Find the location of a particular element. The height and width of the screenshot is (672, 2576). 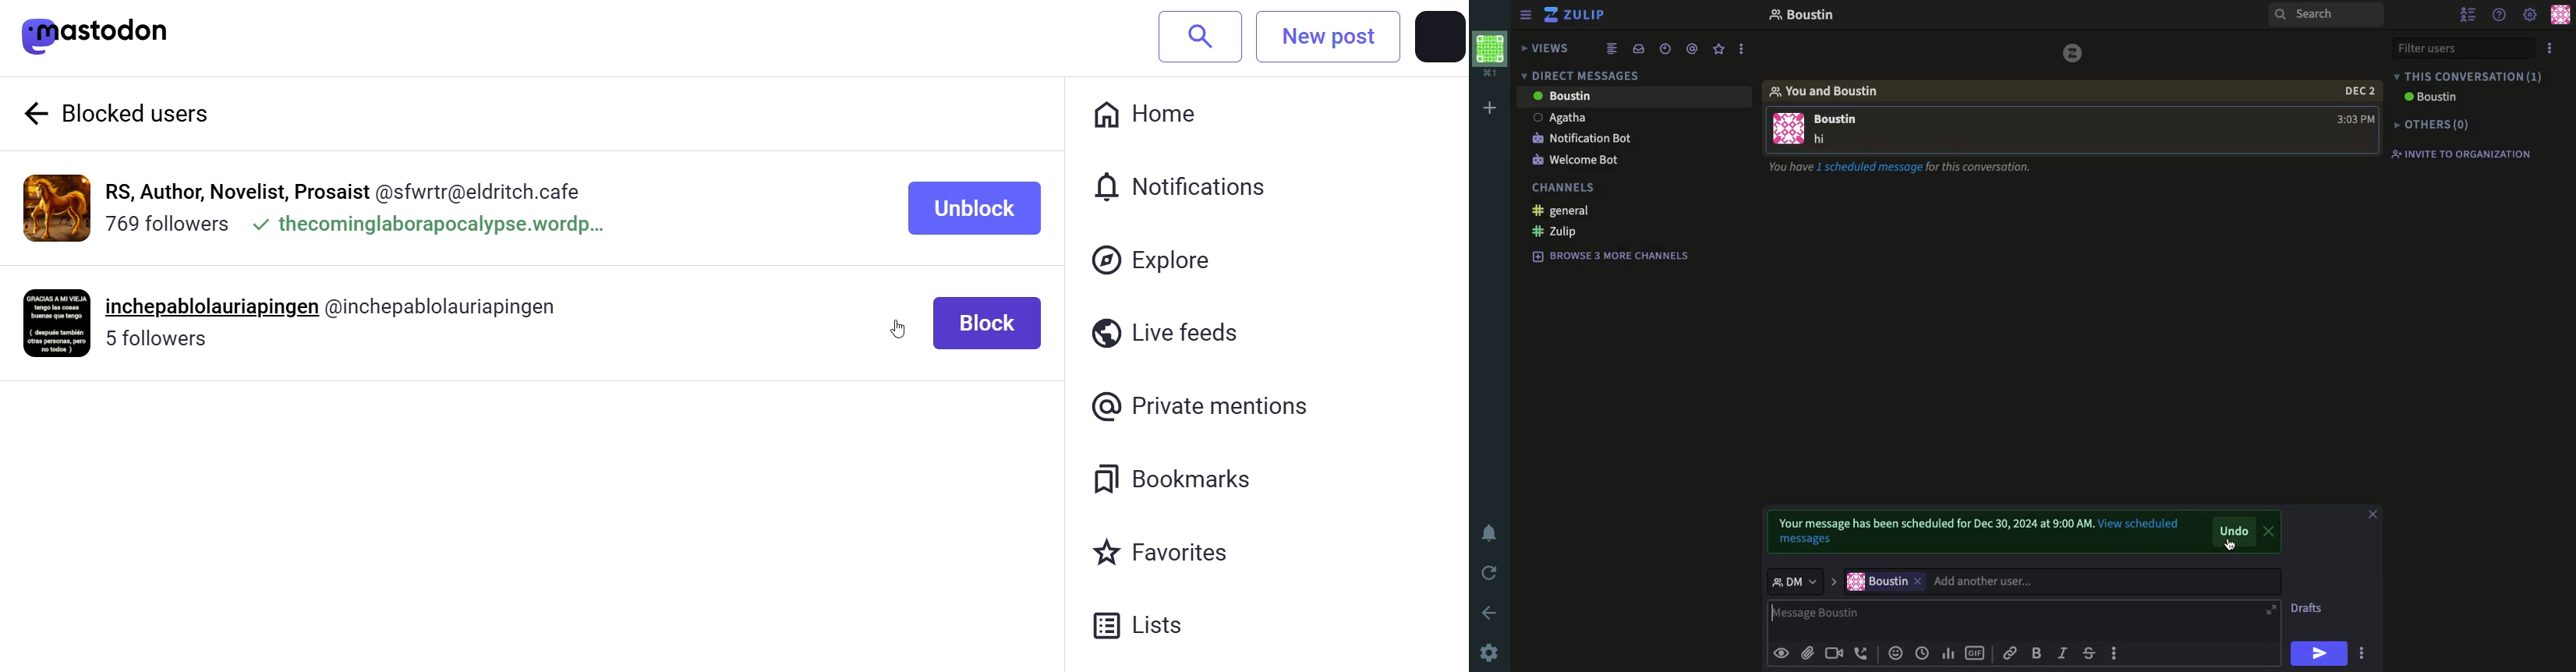

time 3:03 PM is located at coordinates (2352, 119).